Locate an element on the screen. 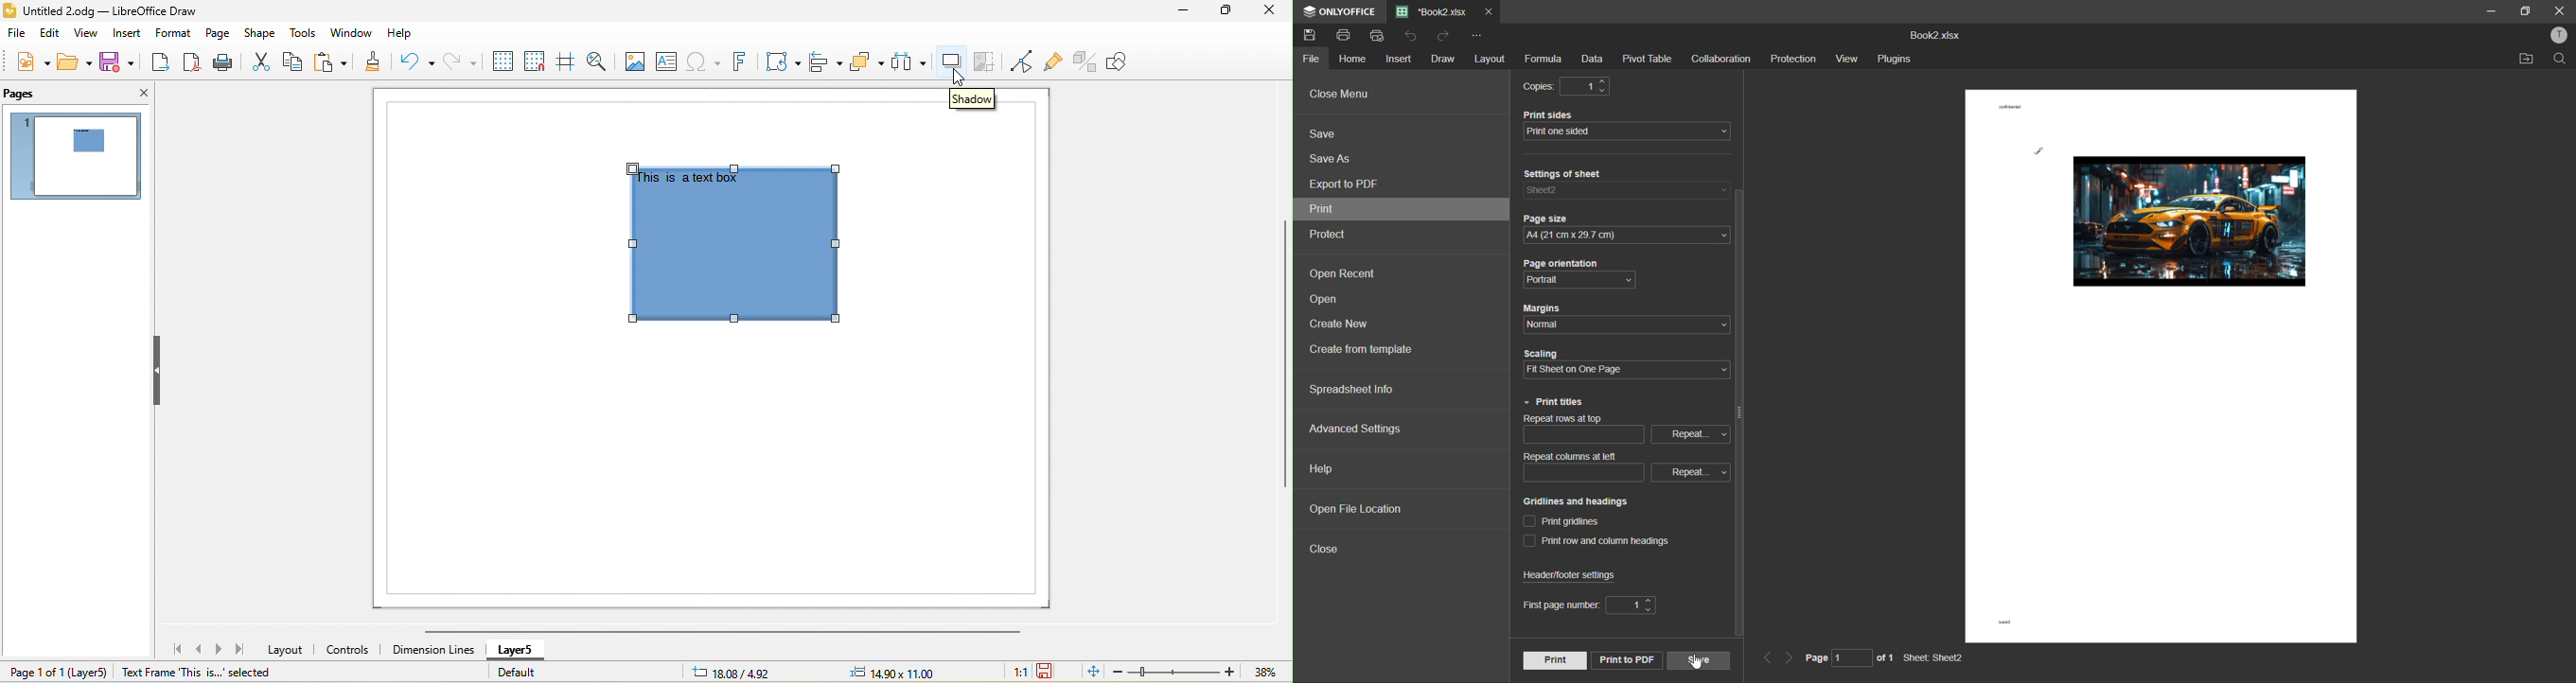 Image resolution: width=2576 pixels, height=700 pixels. next is located at coordinates (1789, 658).